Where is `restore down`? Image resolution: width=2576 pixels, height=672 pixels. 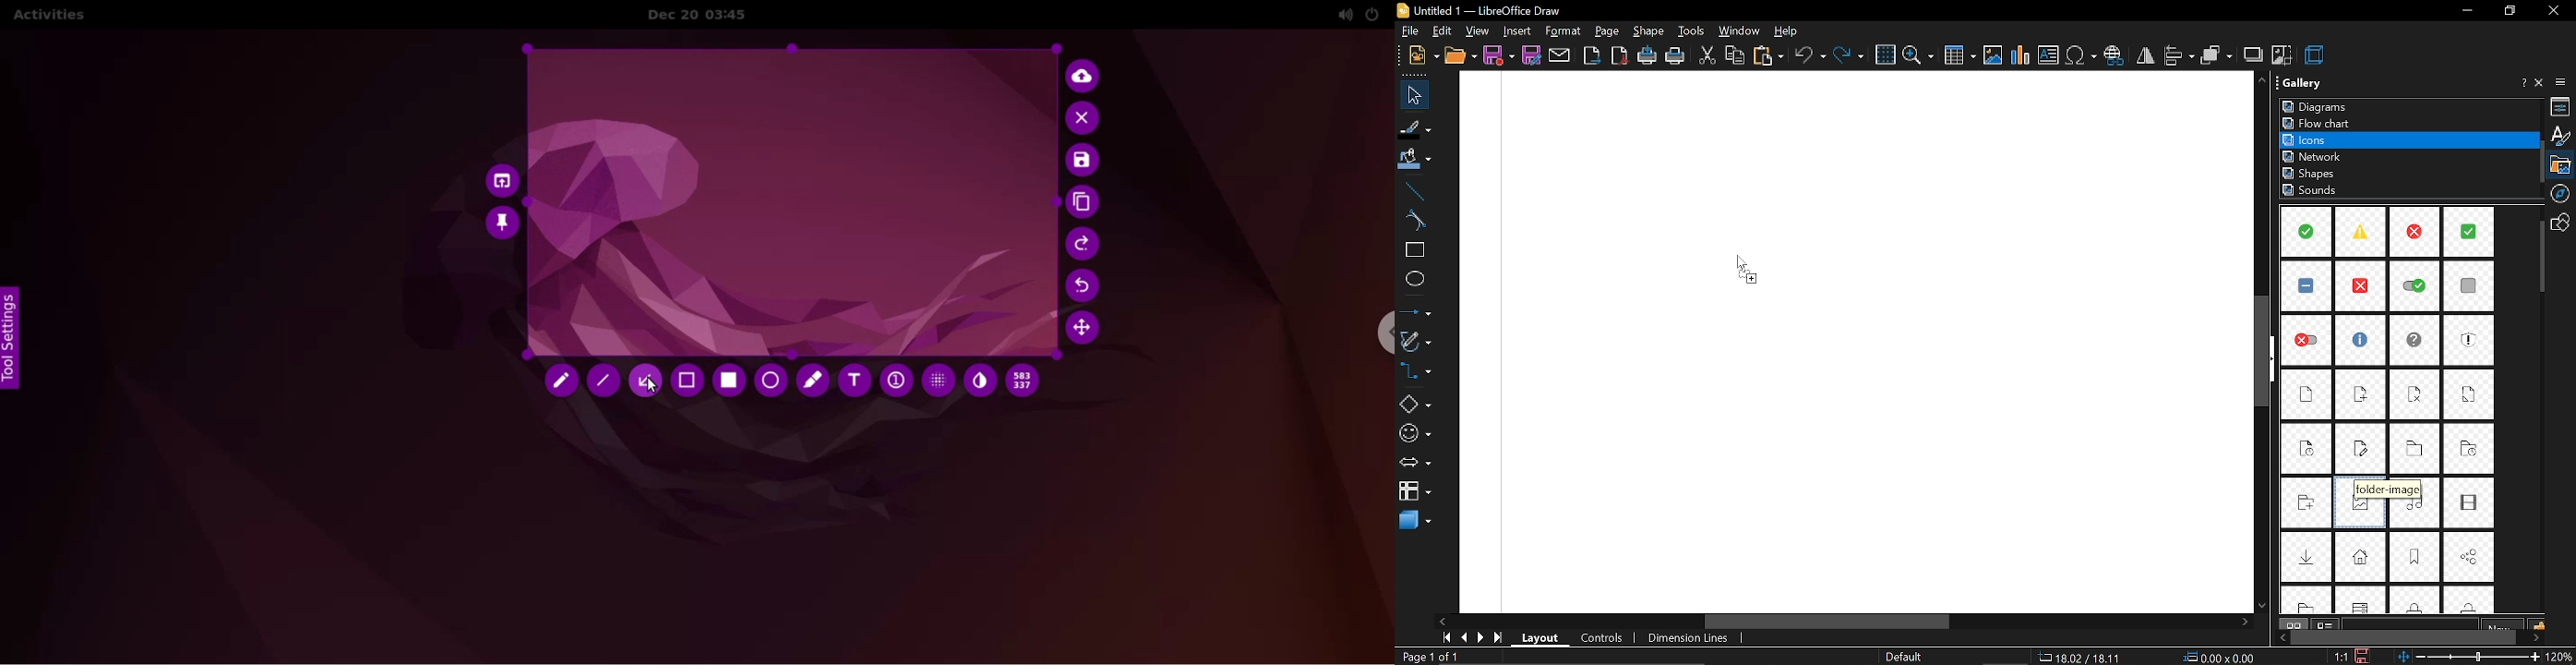
restore down is located at coordinates (2508, 11).